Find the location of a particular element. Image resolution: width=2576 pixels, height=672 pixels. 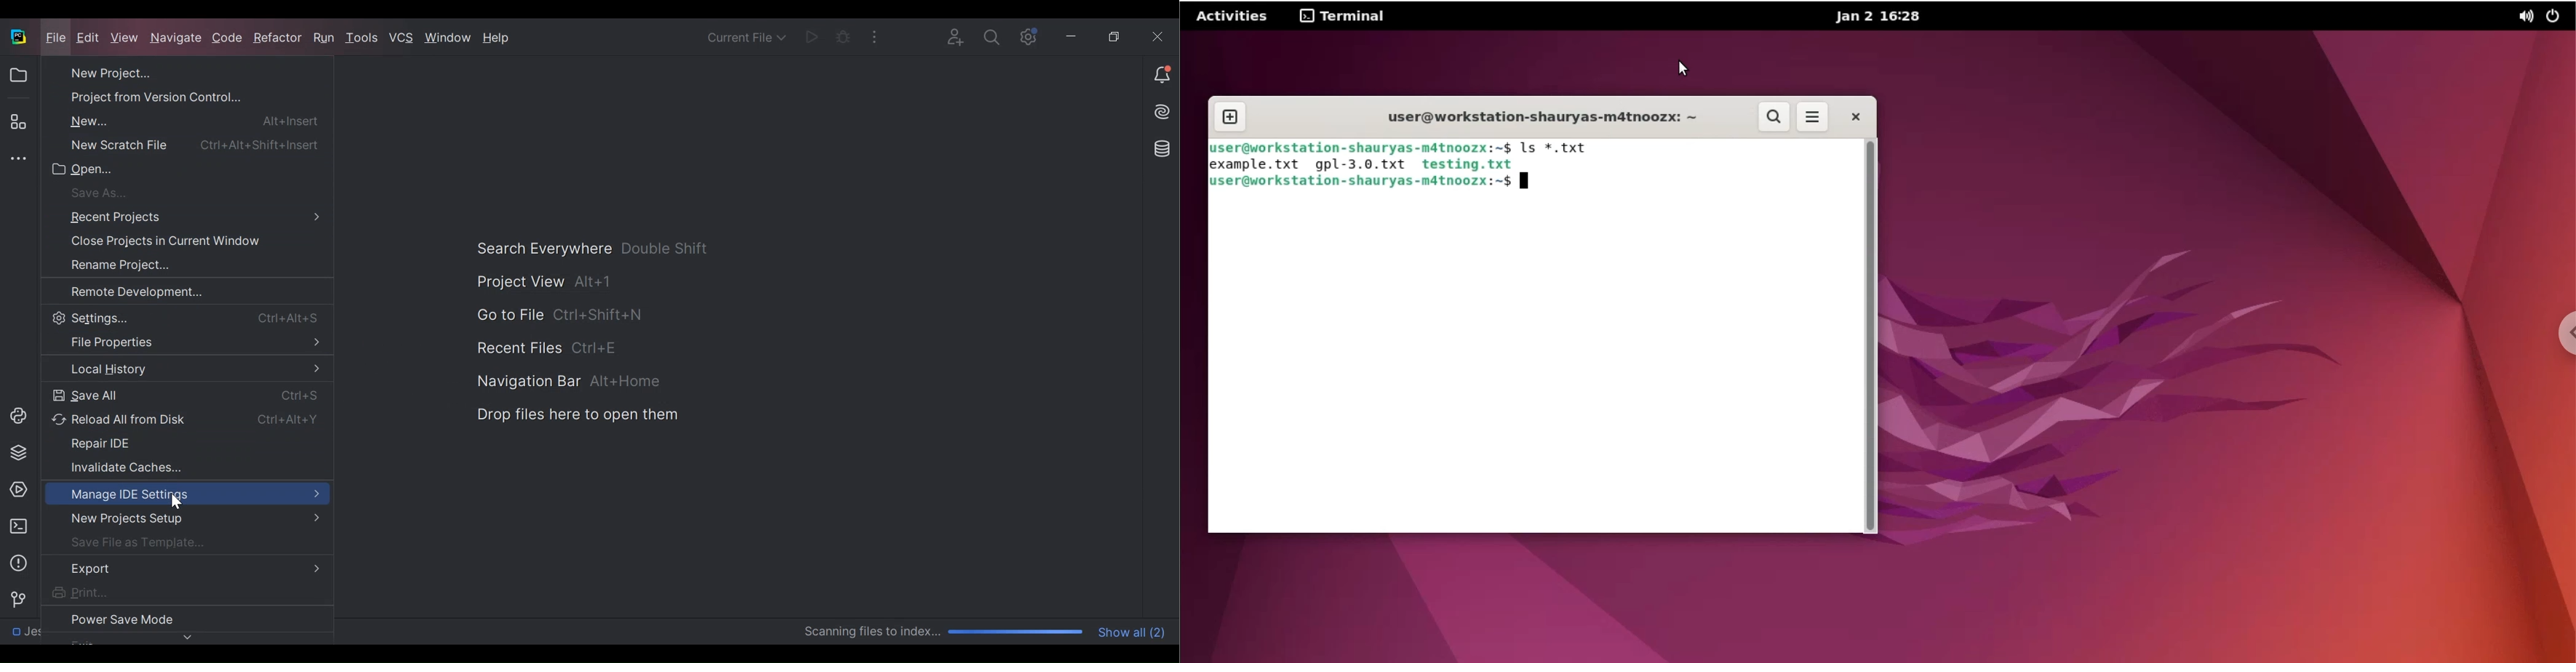

Structure is located at coordinates (17, 122).